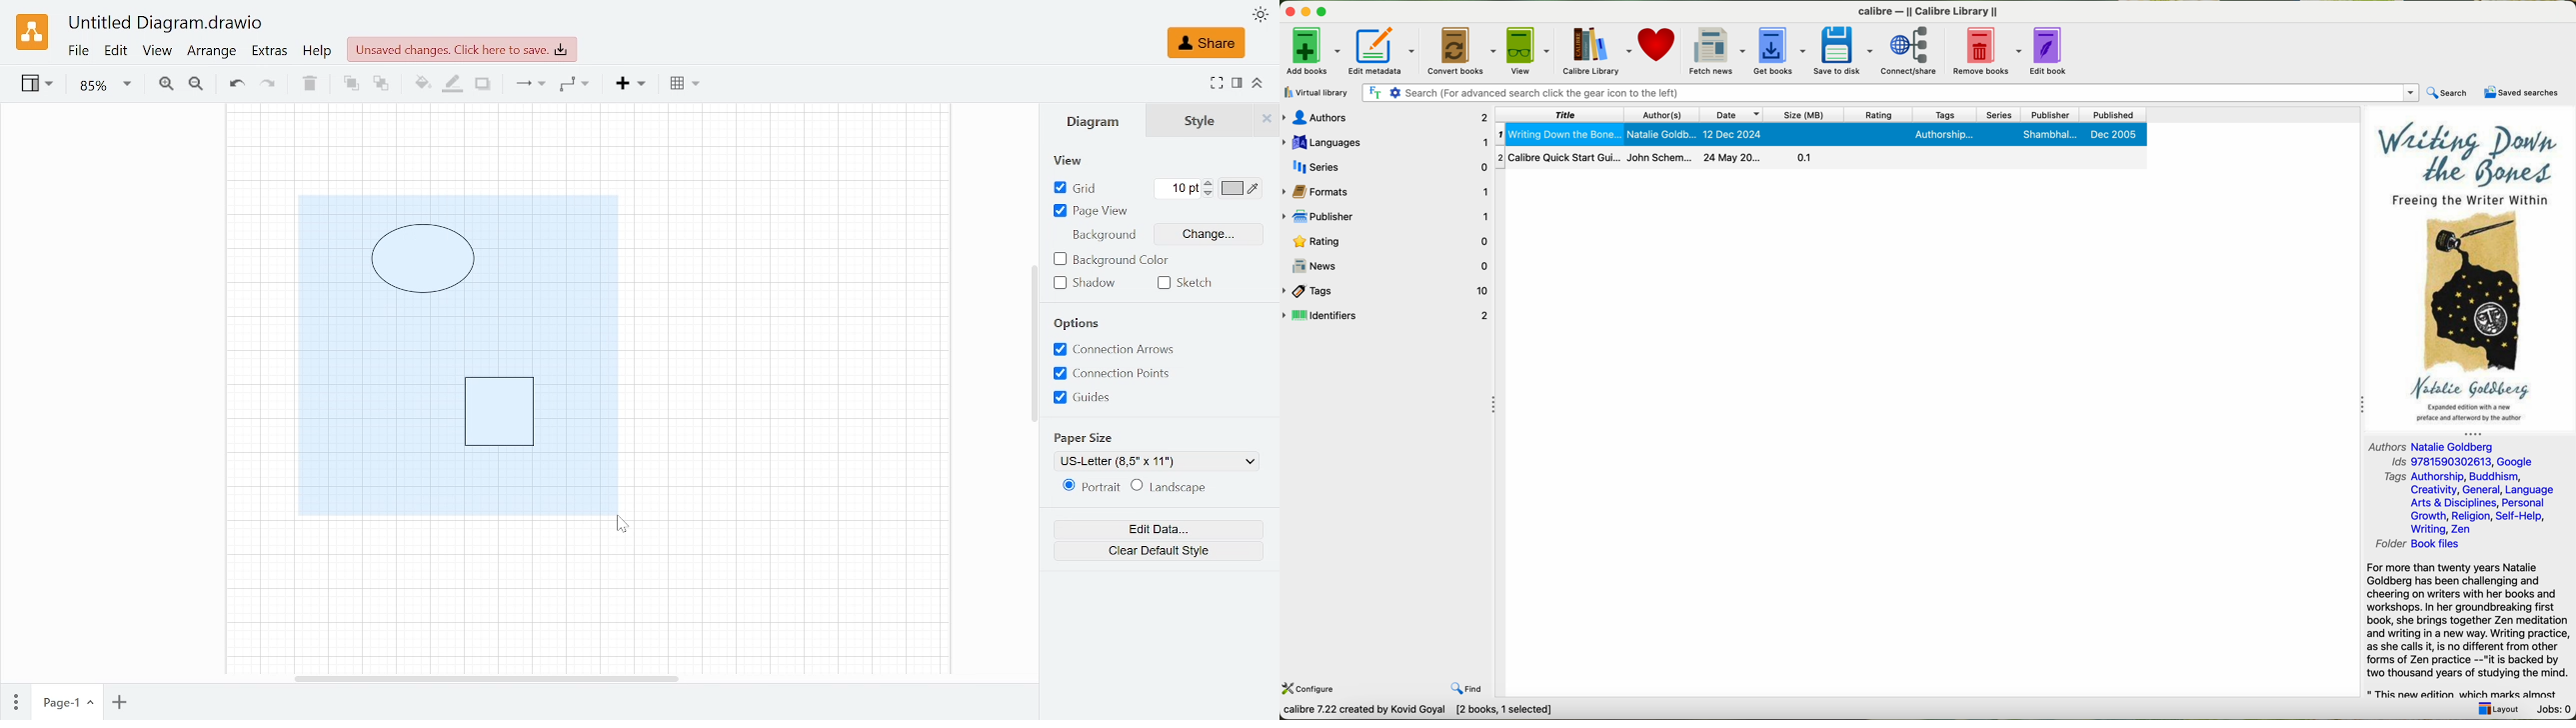 This screenshot has height=728, width=2576. What do you see at coordinates (236, 85) in the screenshot?
I see `Undo` at bounding box center [236, 85].